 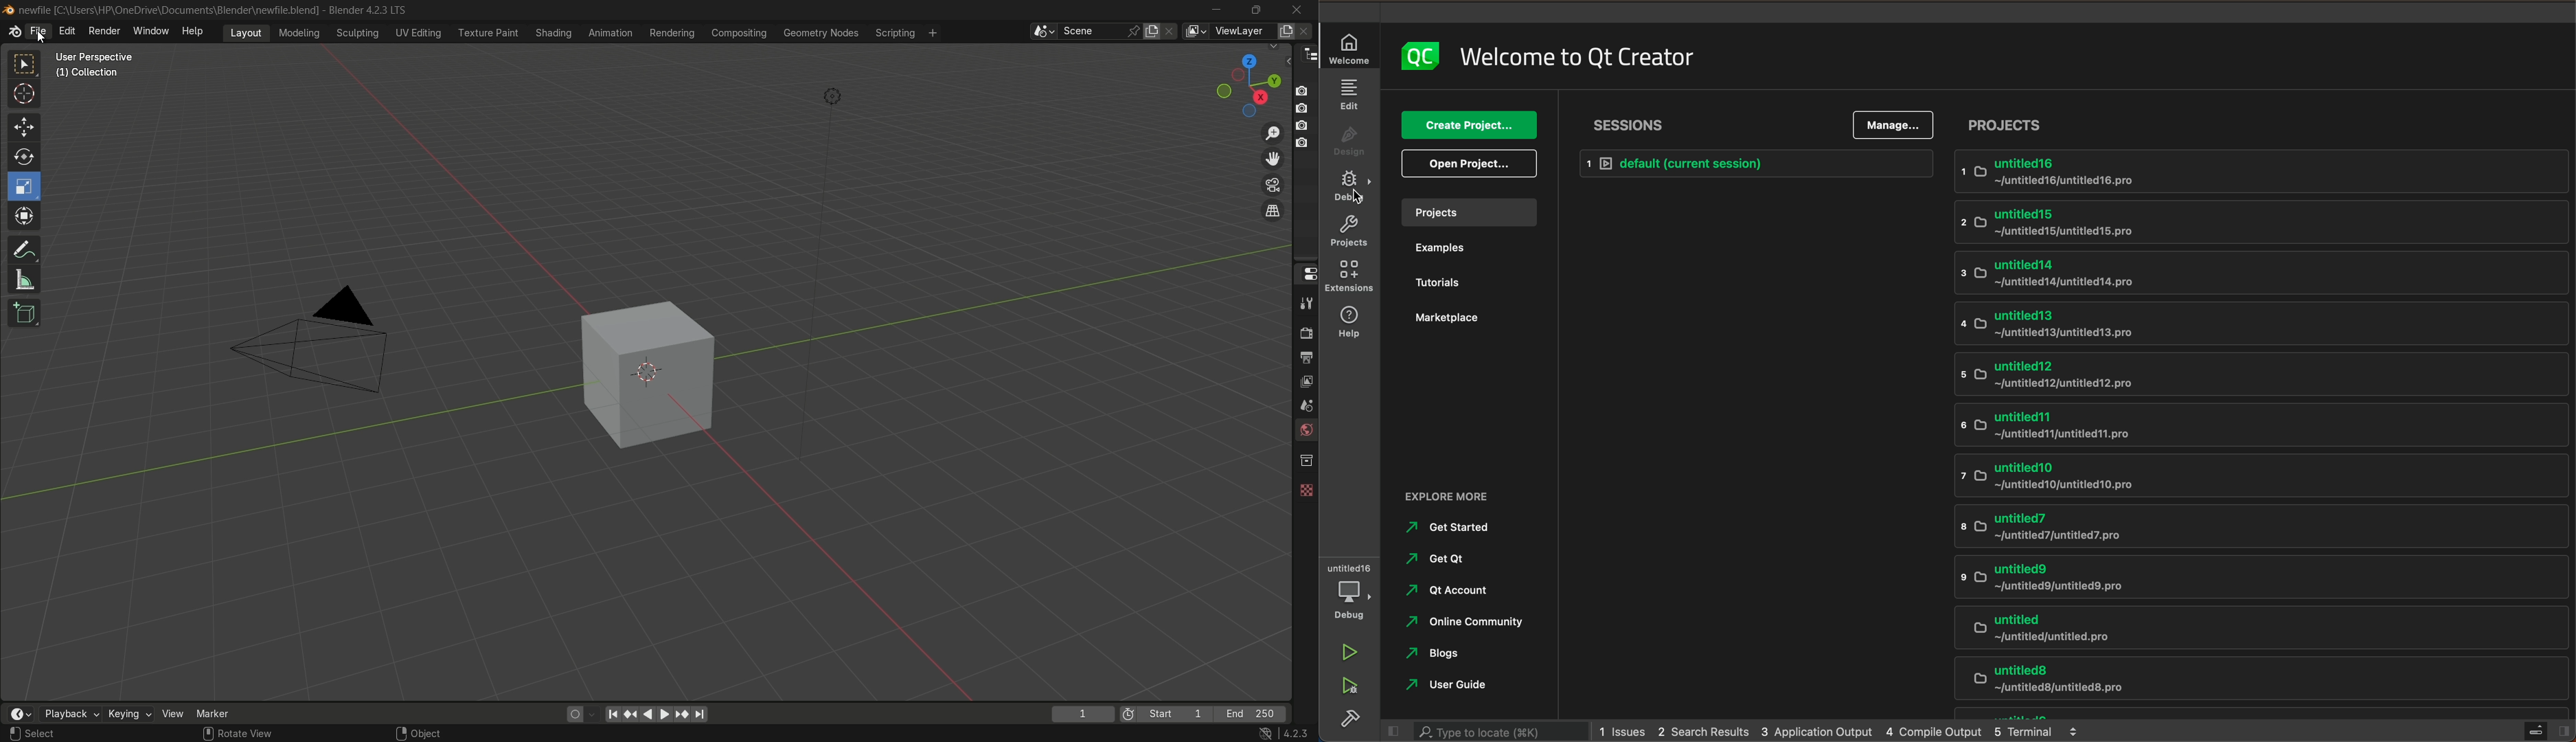 What do you see at coordinates (1347, 137) in the screenshot?
I see `design` at bounding box center [1347, 137].